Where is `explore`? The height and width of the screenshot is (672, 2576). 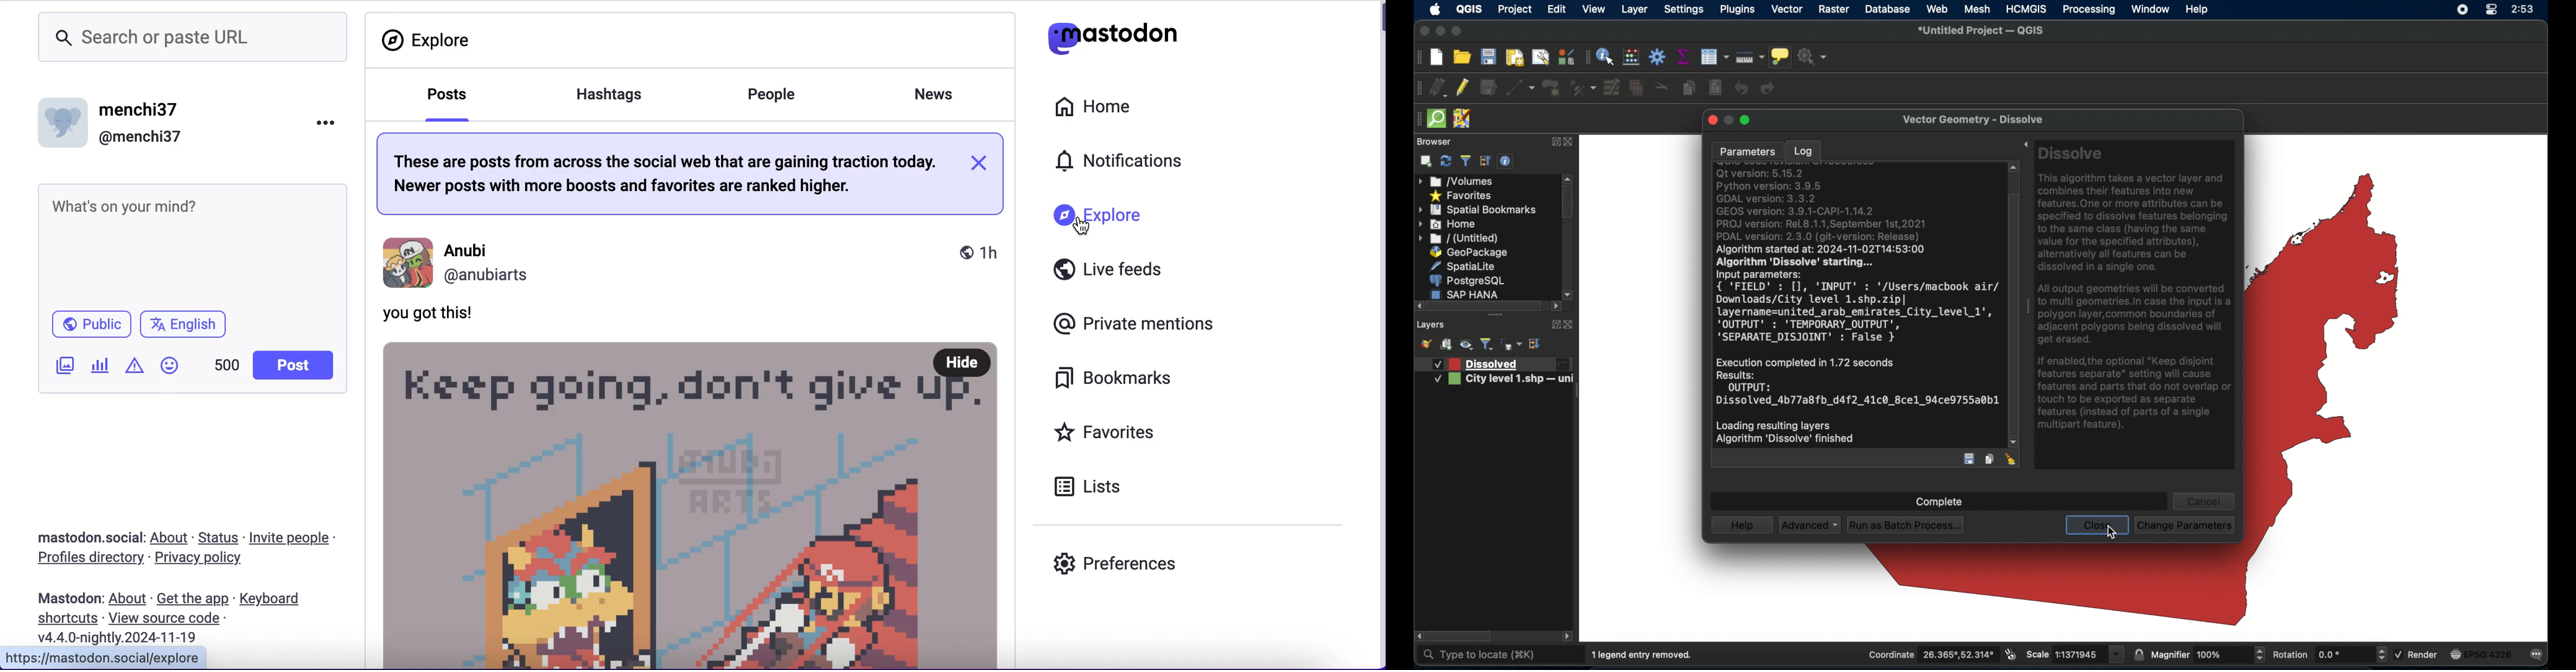 explore is located at coordinates (431, 39).